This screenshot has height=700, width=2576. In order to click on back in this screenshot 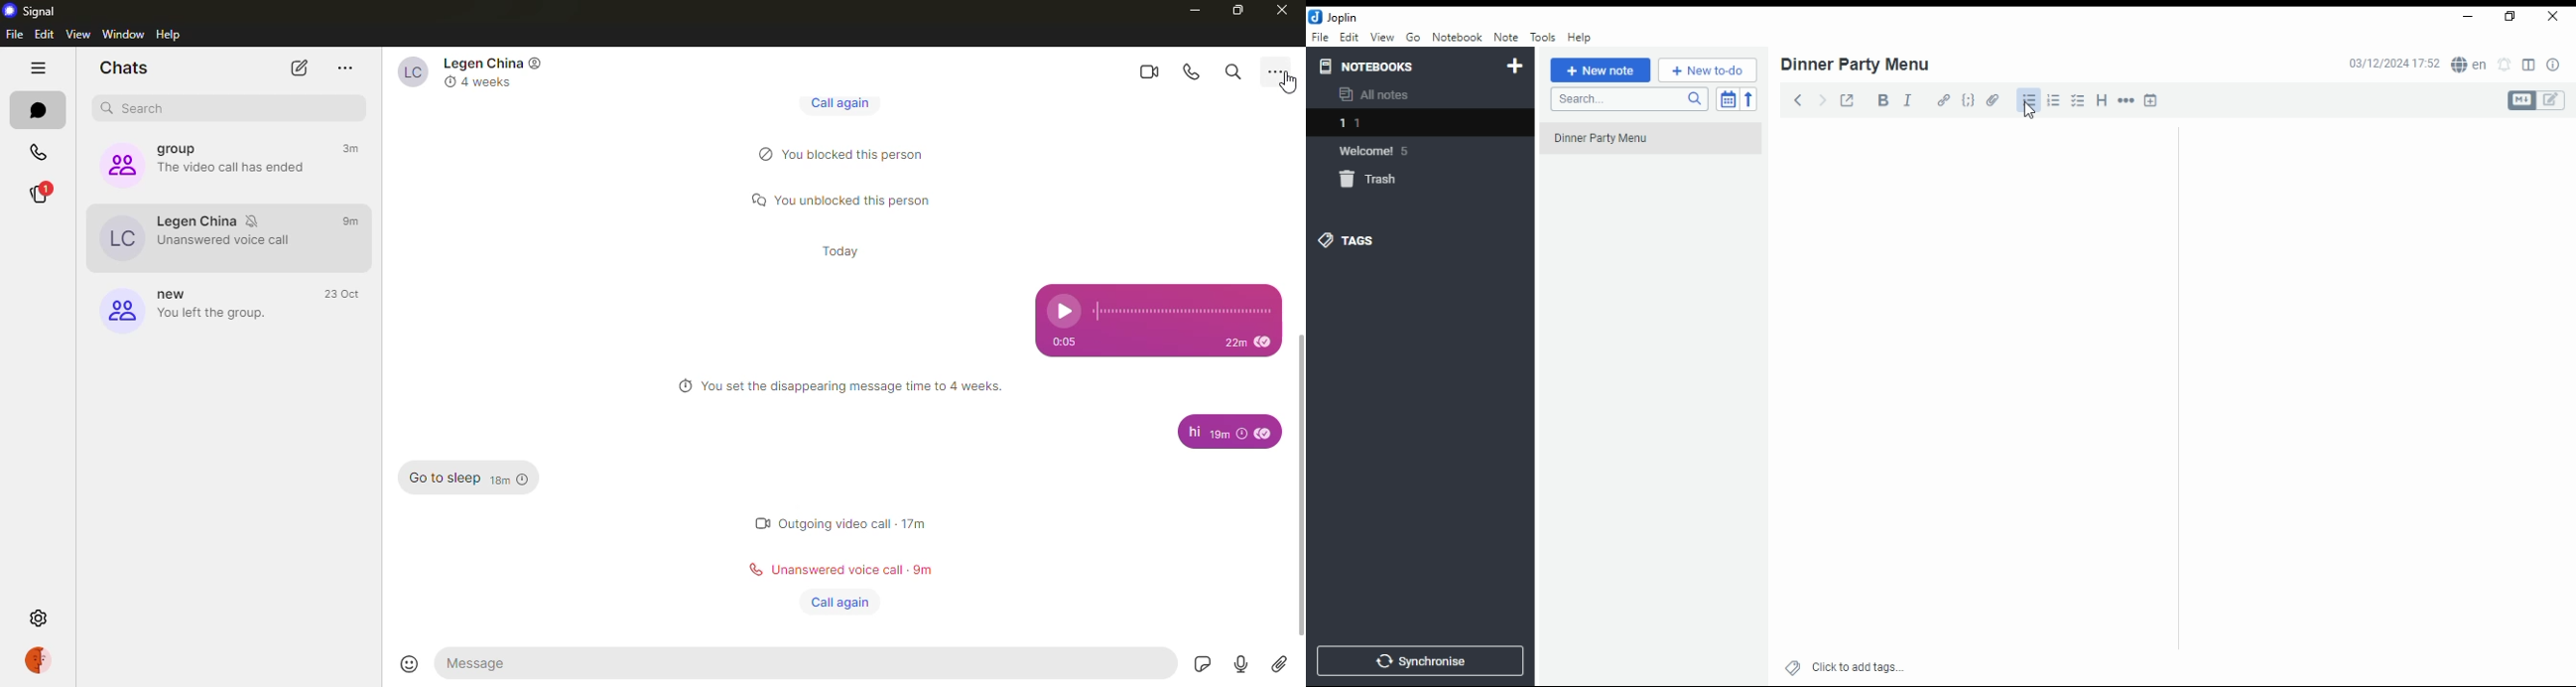, I will do `click(1794, 98)`.